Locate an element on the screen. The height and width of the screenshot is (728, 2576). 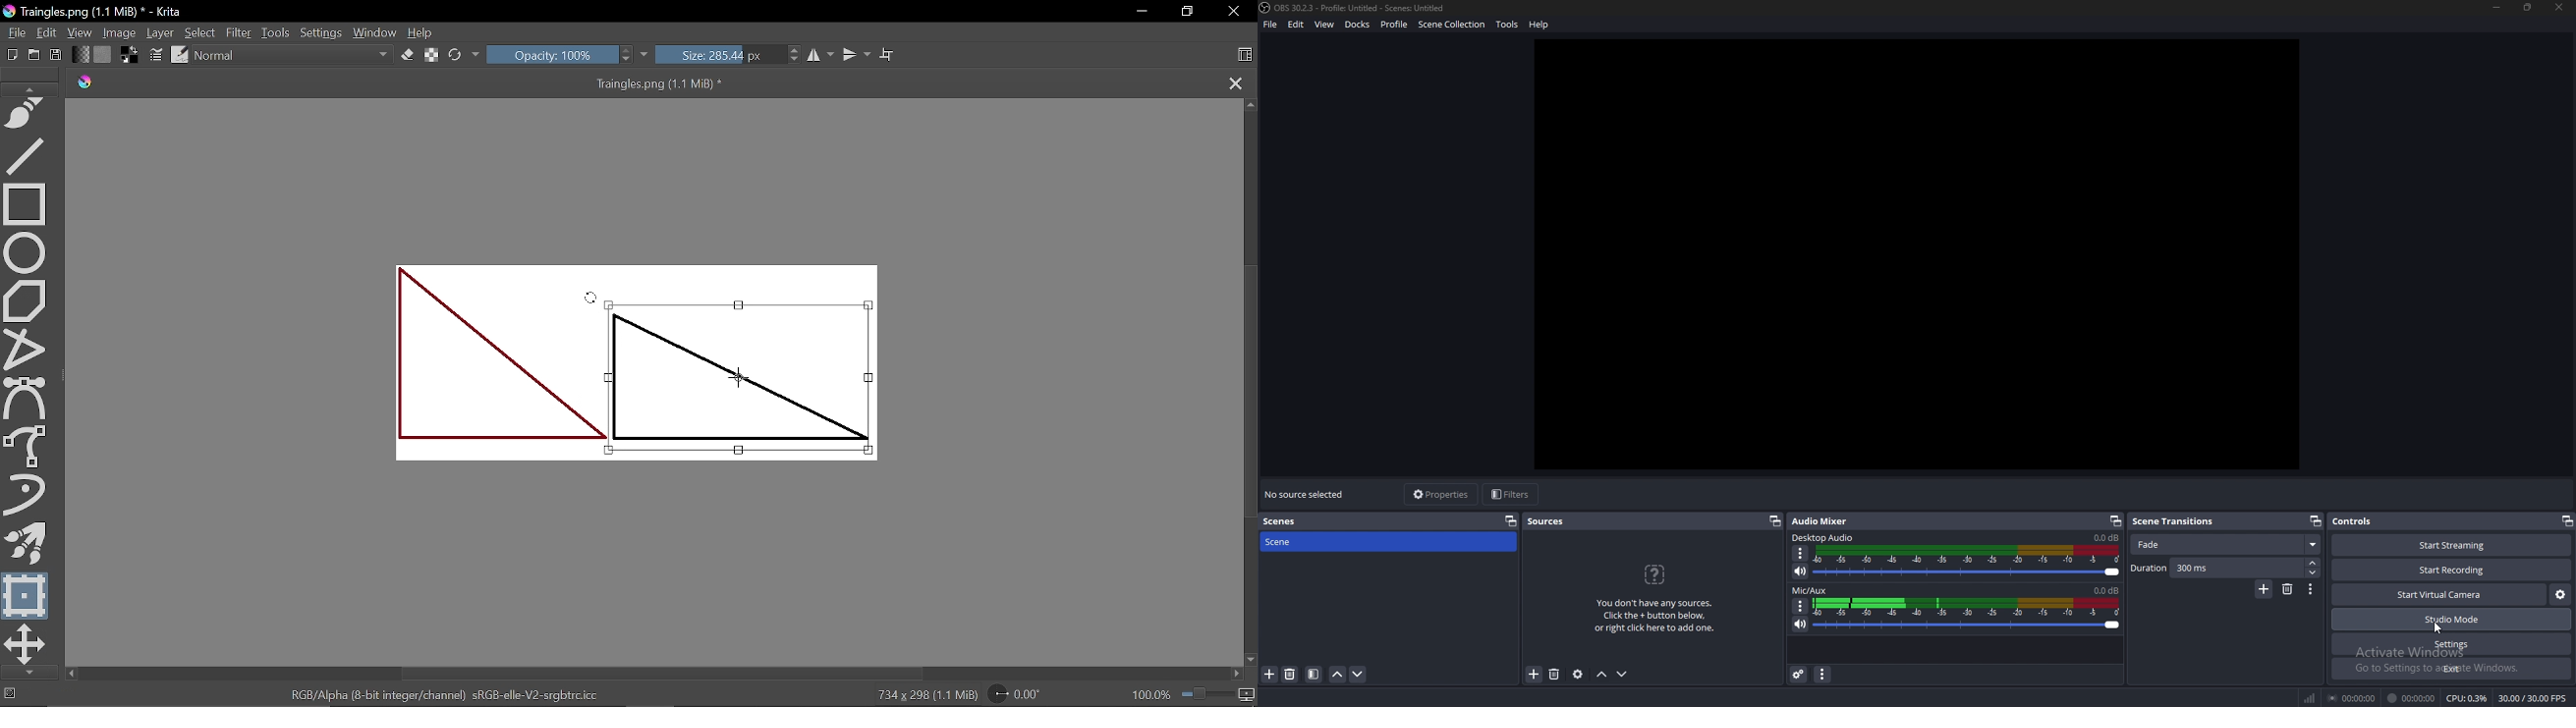
add source is located at coordinates (1534, 674).